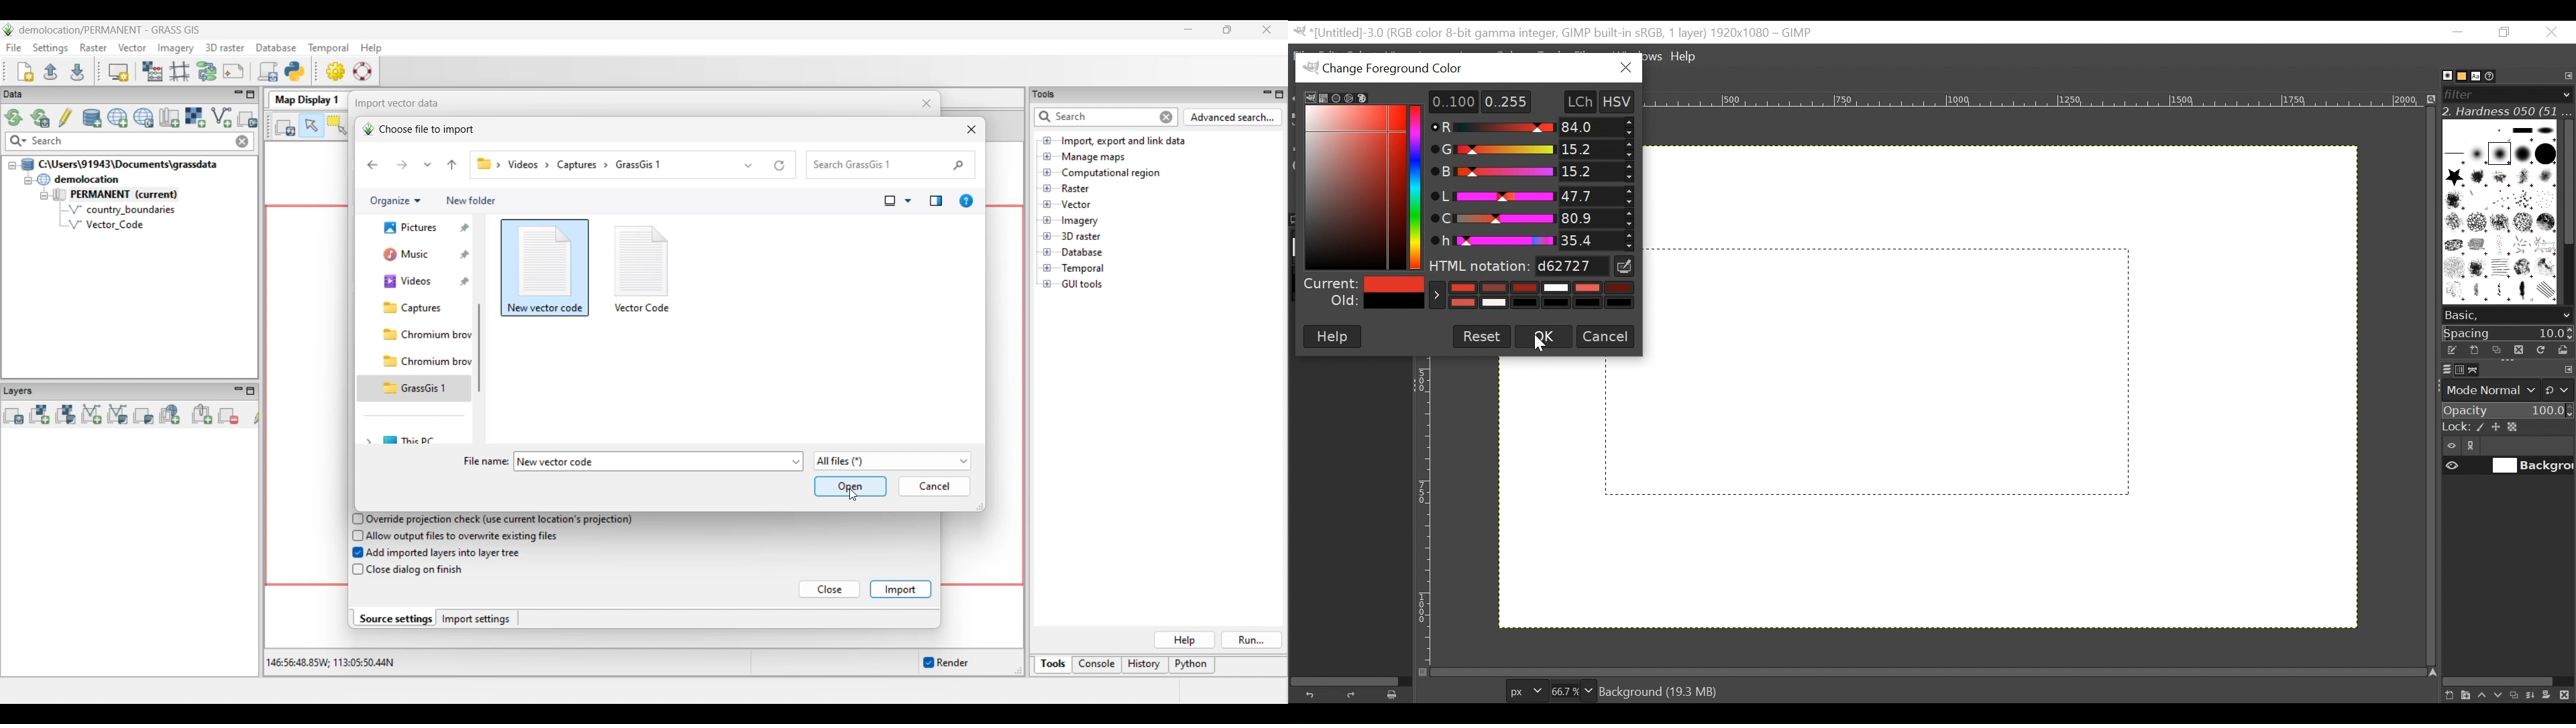 The image size is (2576, 728). What do you see at coordinates (1662, 690) in the screenshot?
I see `Background (19.3 MB)` at bounding box center [1662, 690].